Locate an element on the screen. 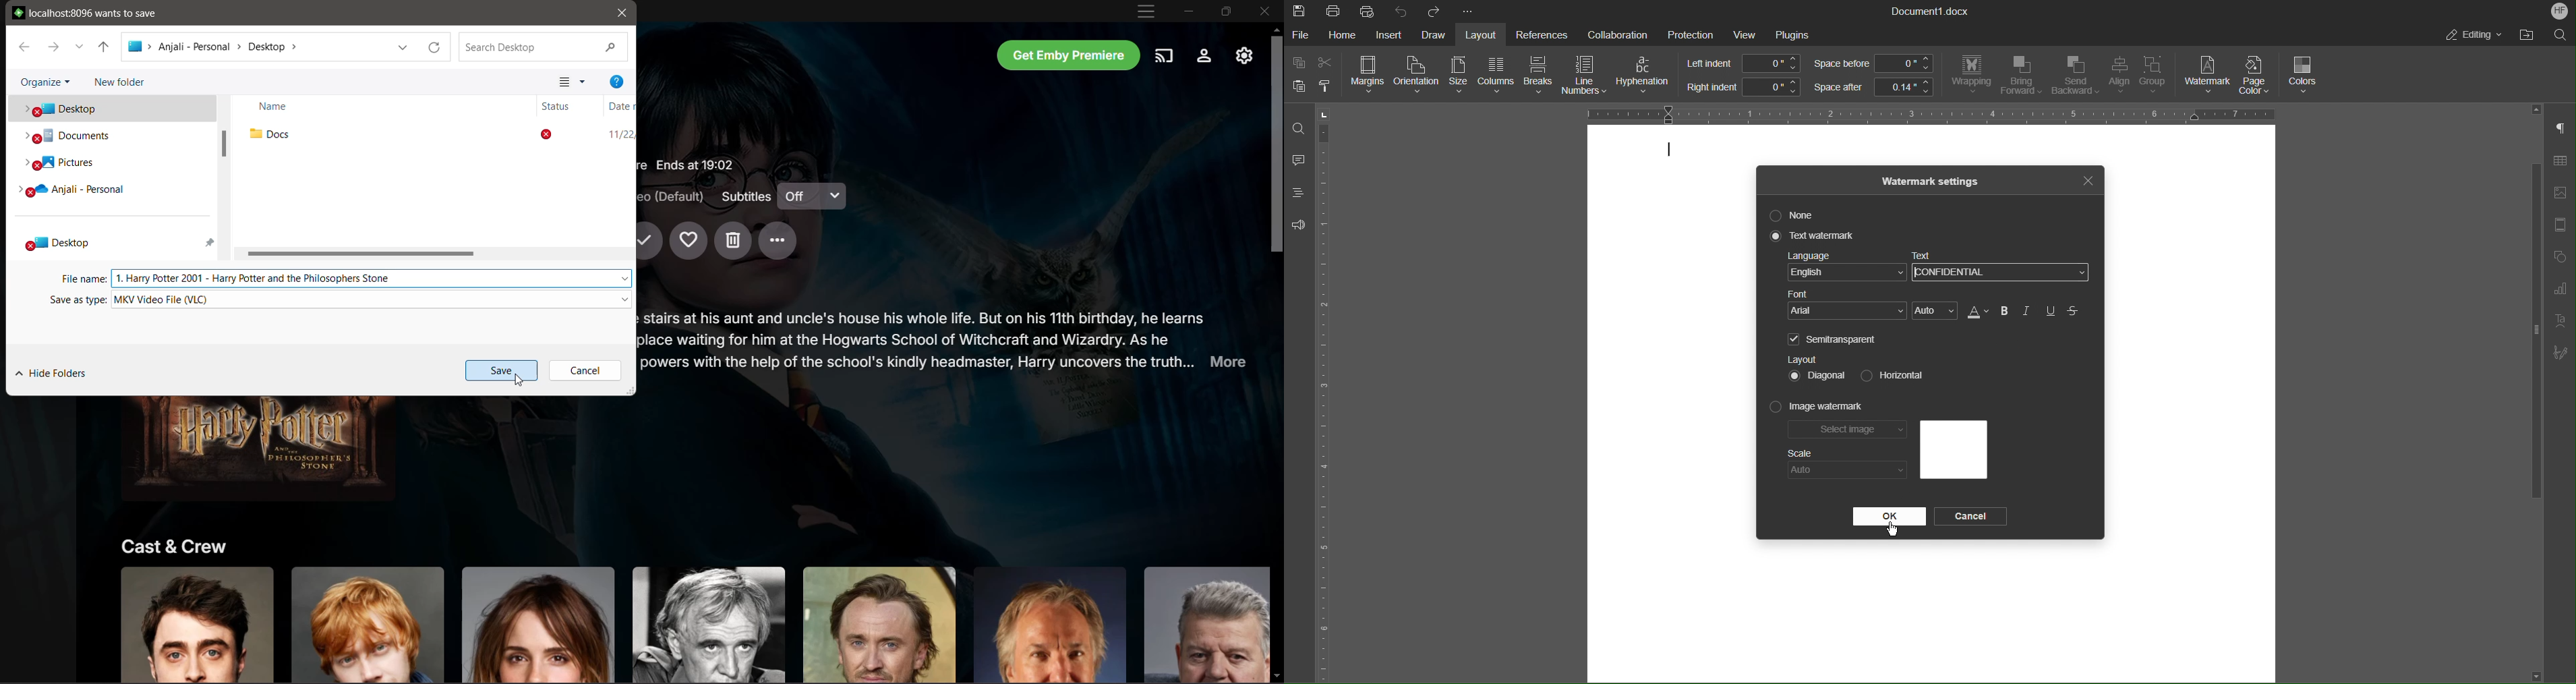  Size is located at coordinates (1457, 76).